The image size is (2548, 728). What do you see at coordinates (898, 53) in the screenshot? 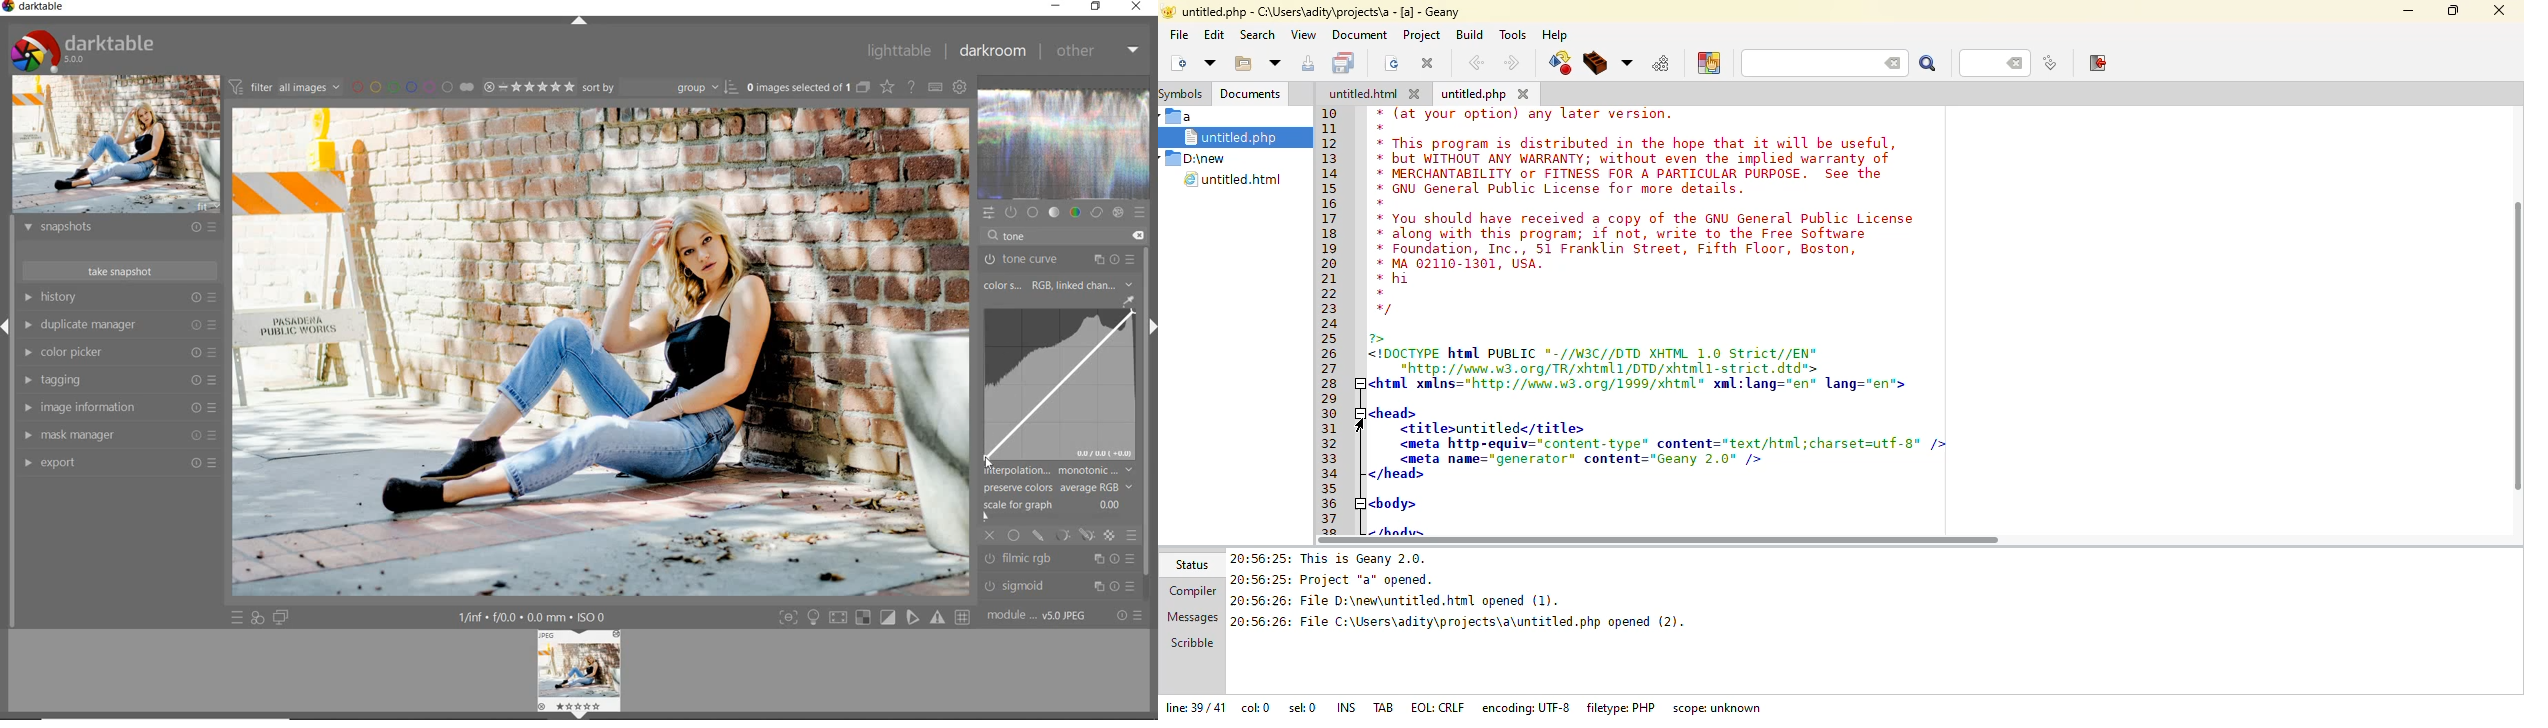
I see `lighttable` at bounding box center [898, 53].